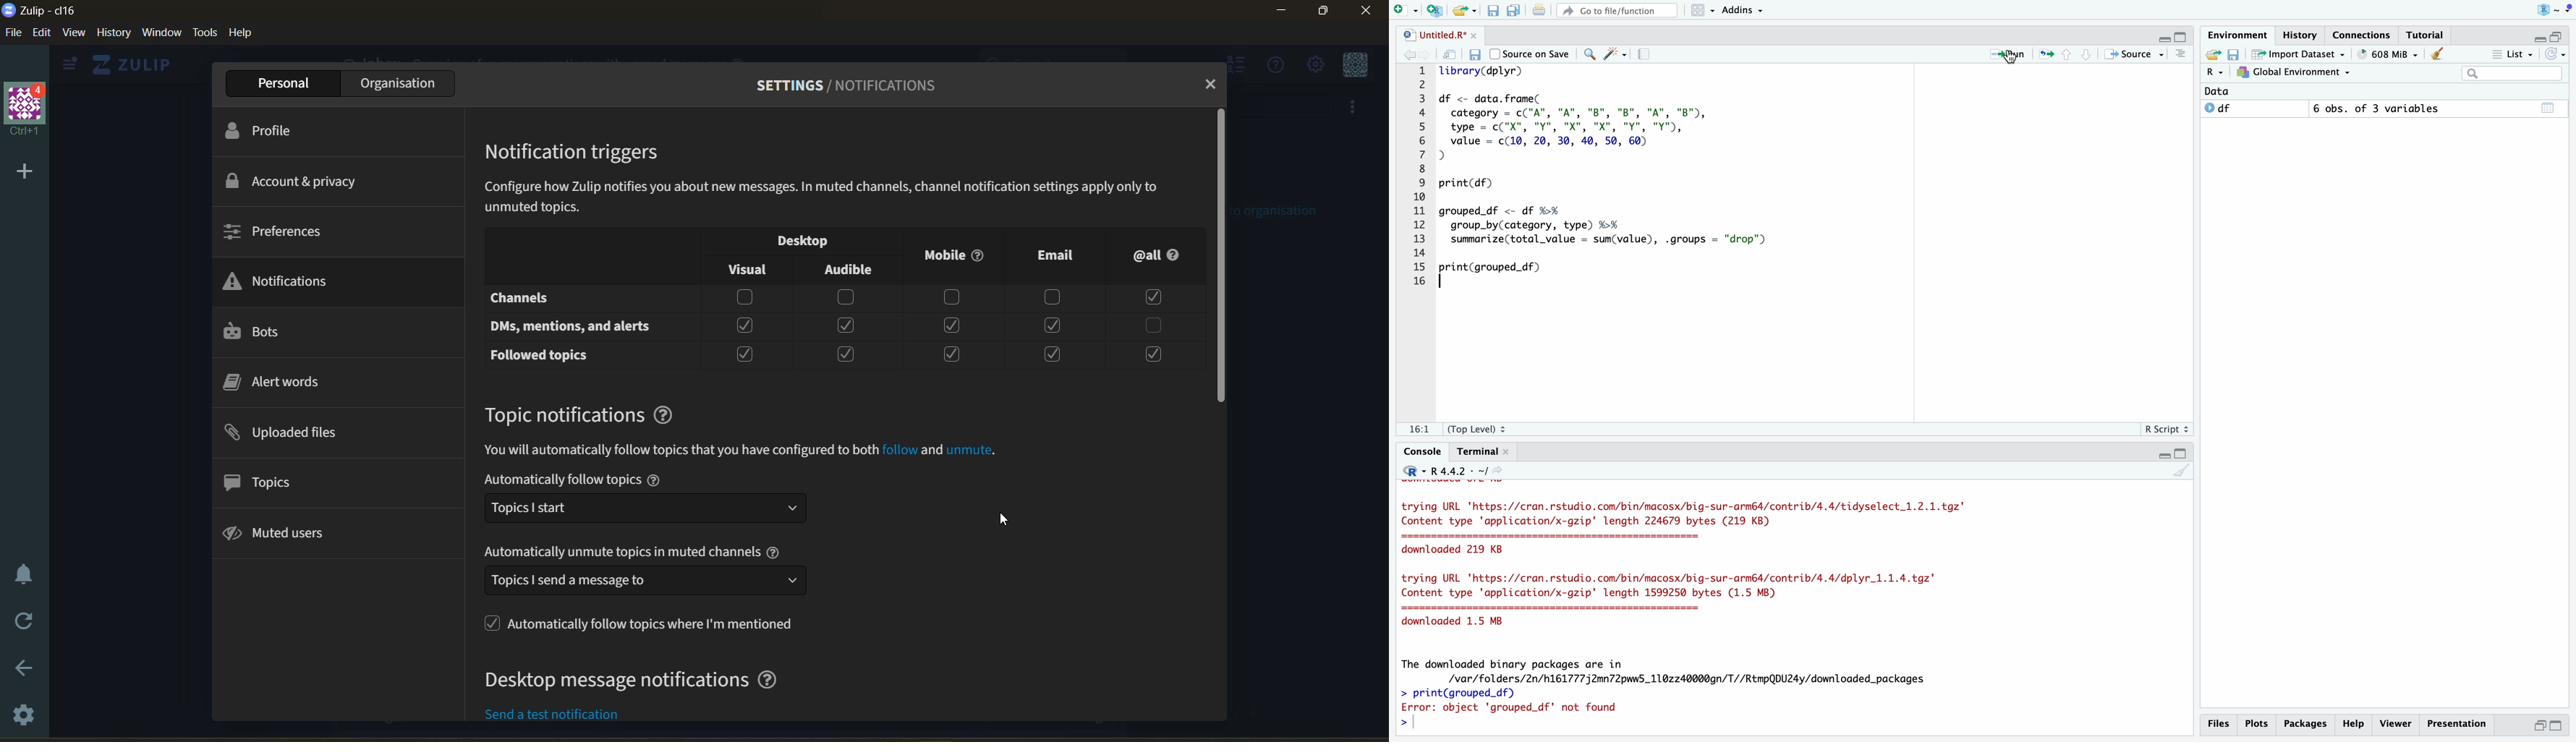 This screenshot has width=2576, height=756. What do you see at coordinates (1439, 35) in the screenshot?
I see `Untitled.R*` at bounding box center [1439, 35].